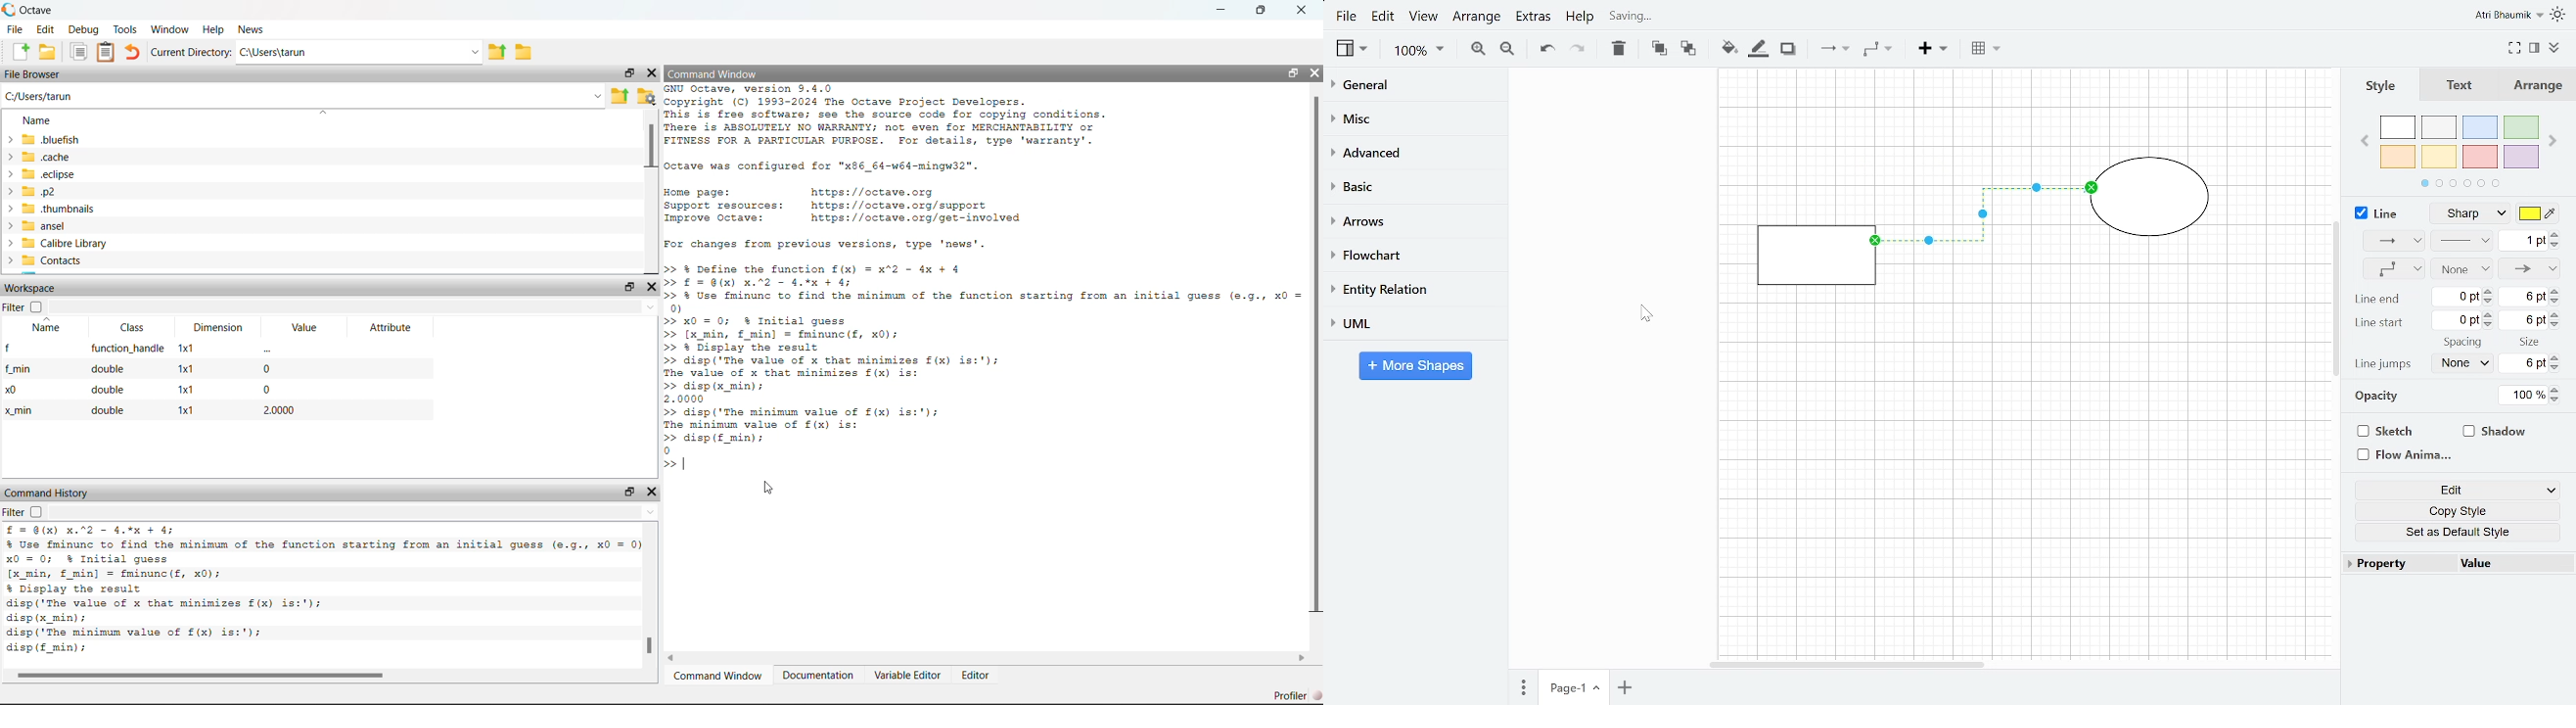 The height and width of the screenshot is (728, 2576). Describe the element at coordinates (2535, 48) in the screenshot. I see `Format` at that location.